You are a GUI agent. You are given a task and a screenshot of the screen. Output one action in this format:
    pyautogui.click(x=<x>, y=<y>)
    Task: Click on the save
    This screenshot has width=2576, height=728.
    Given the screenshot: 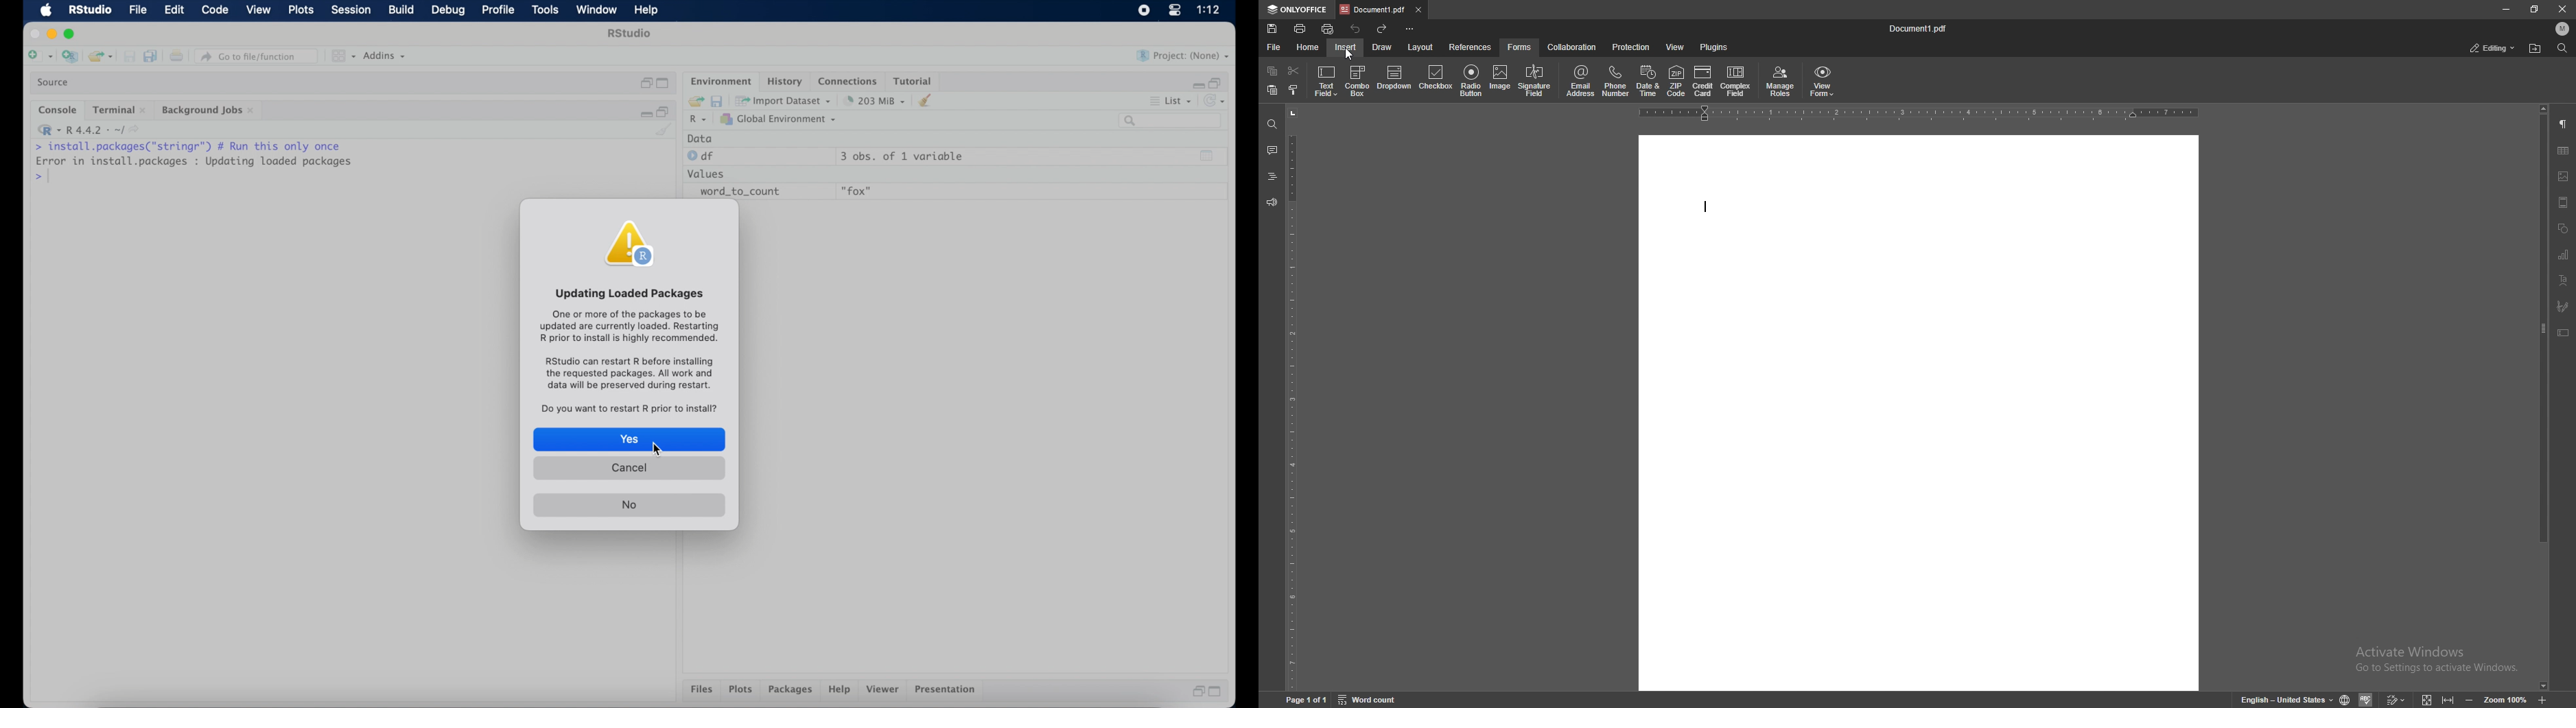 What is the action you would take?
    pyautogui.click(x=131, y=57)
    